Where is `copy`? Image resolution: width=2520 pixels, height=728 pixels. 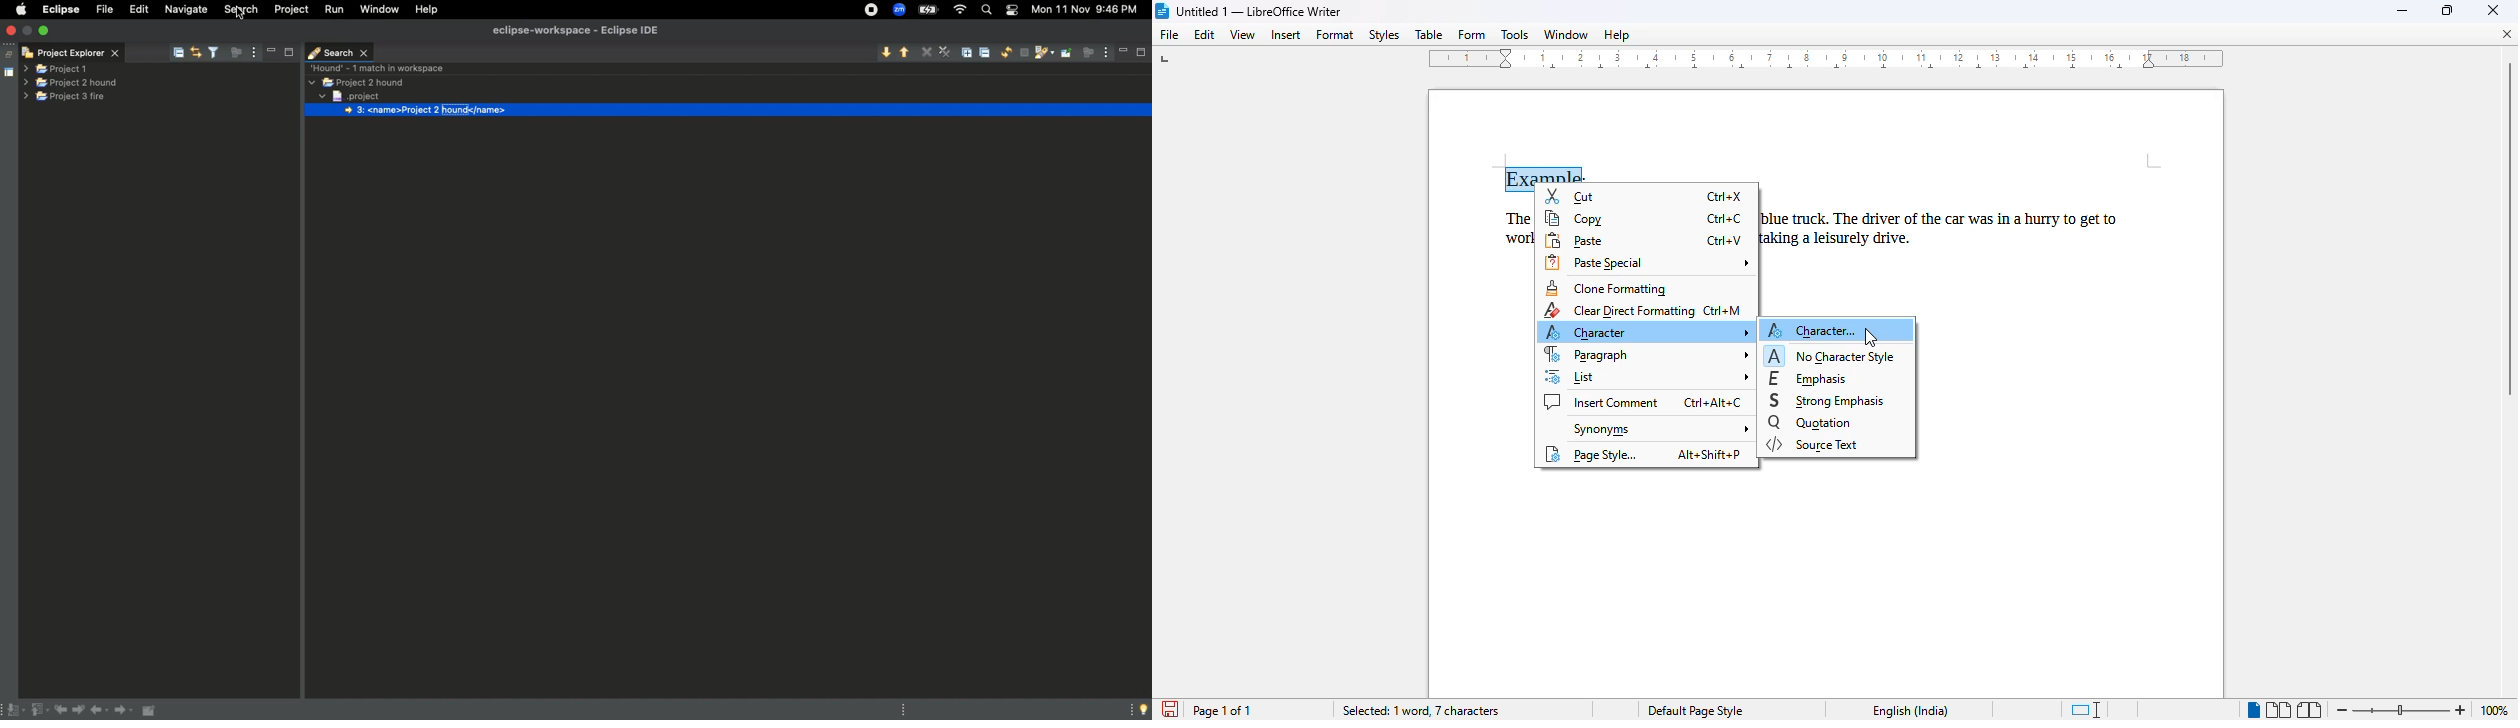 copy is located at coordinates (1574, 219).